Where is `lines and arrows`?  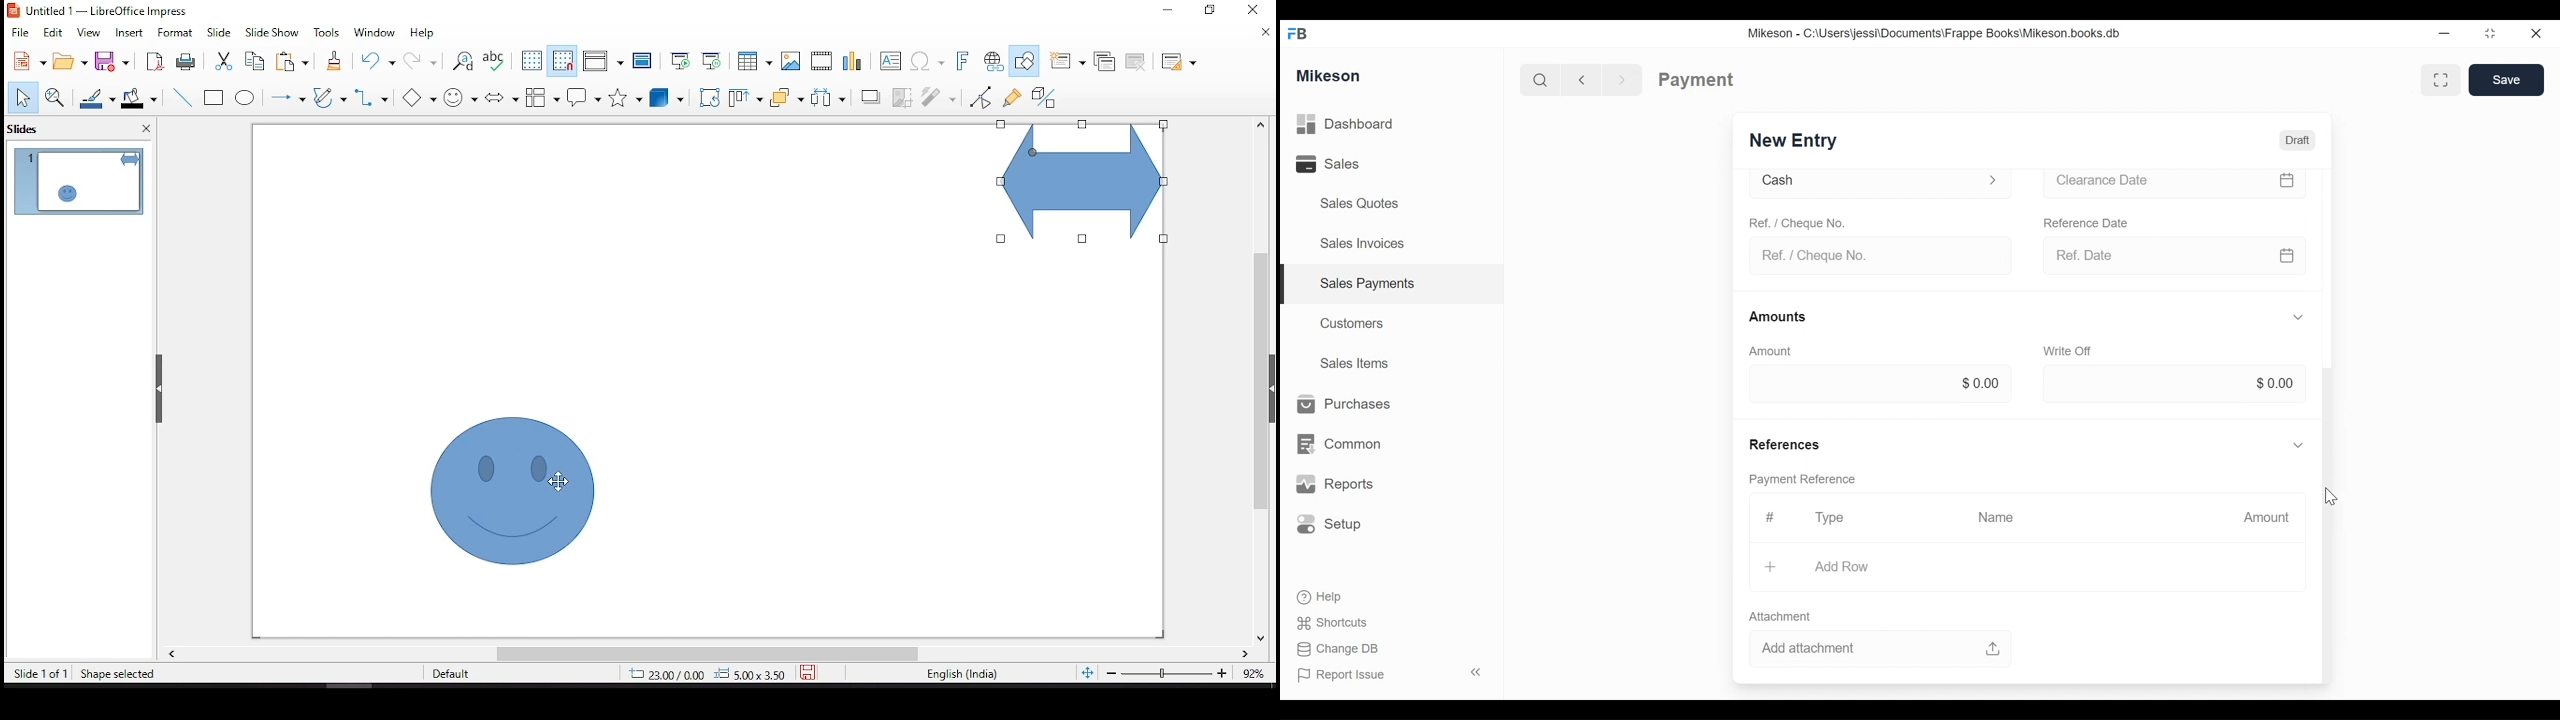
lines and arrows is located at coordinates (287, 97).